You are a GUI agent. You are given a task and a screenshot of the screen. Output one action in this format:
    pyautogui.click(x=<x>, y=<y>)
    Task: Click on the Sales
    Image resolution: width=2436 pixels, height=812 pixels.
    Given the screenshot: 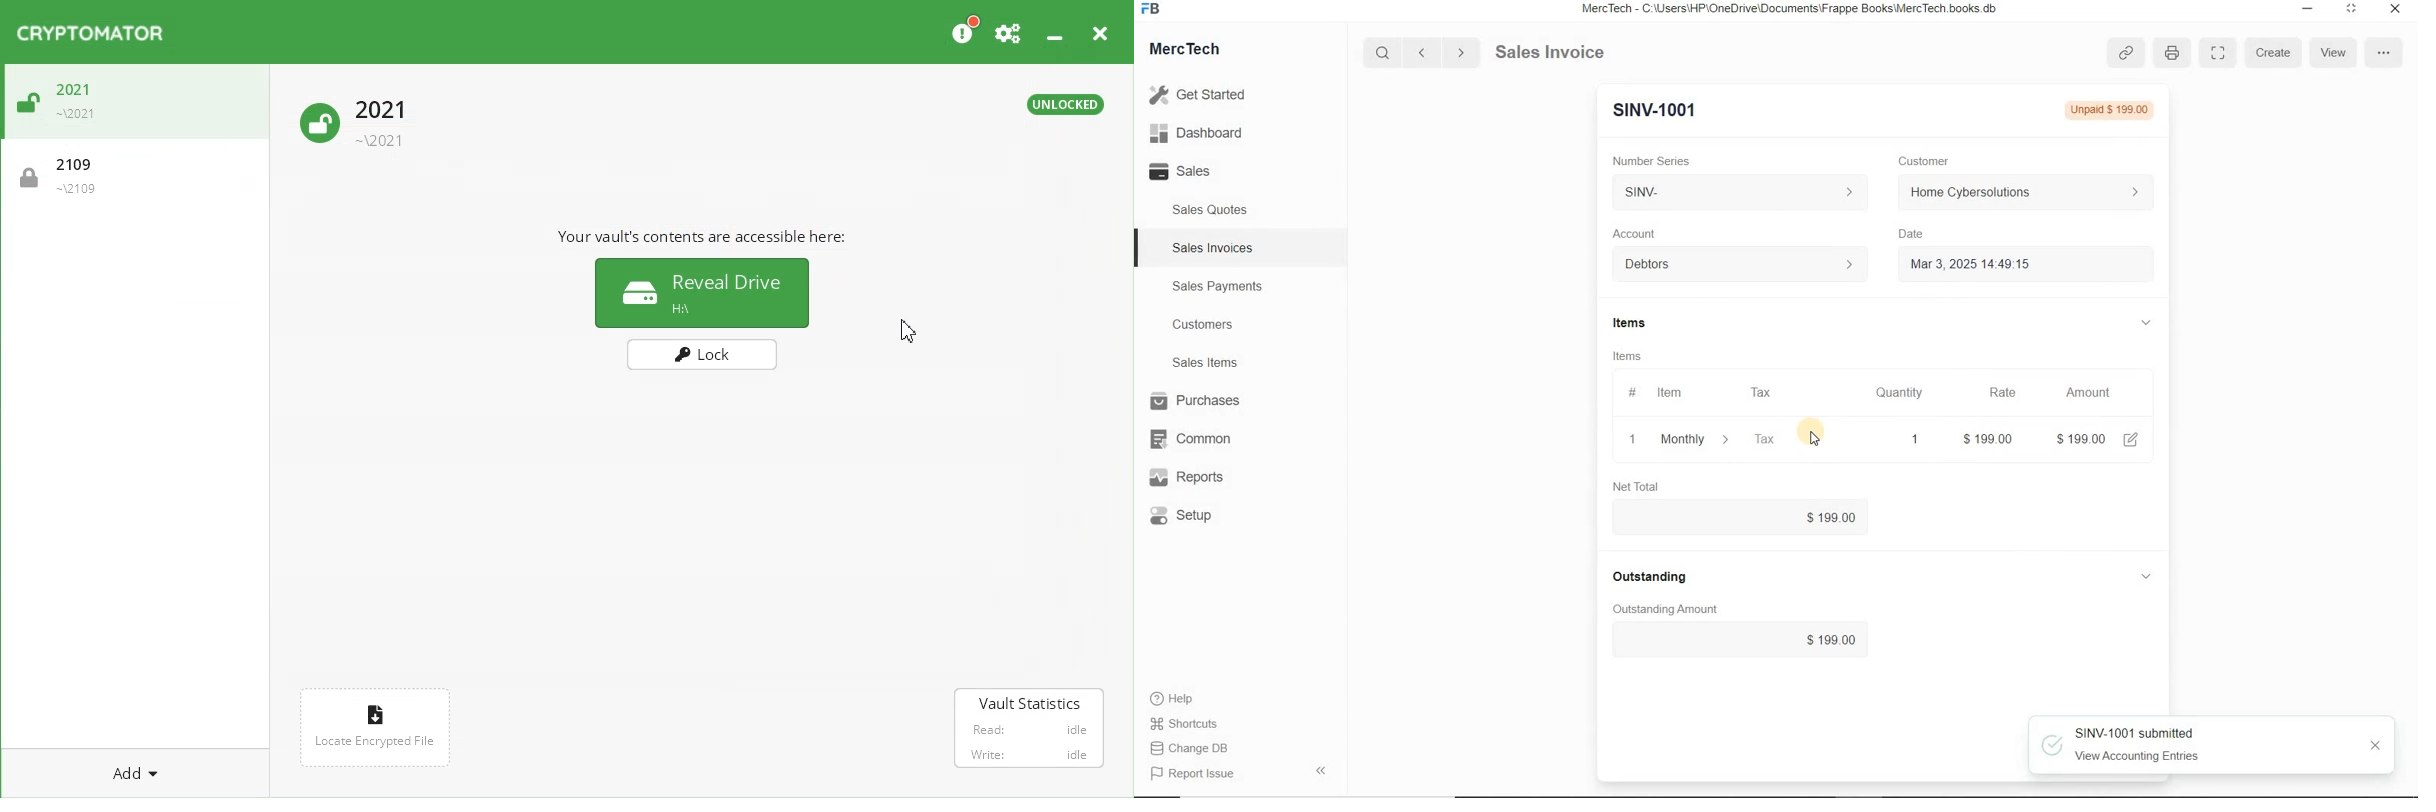 What is the action you would take?
    pyautogui.click(x=1203, y=171)
    